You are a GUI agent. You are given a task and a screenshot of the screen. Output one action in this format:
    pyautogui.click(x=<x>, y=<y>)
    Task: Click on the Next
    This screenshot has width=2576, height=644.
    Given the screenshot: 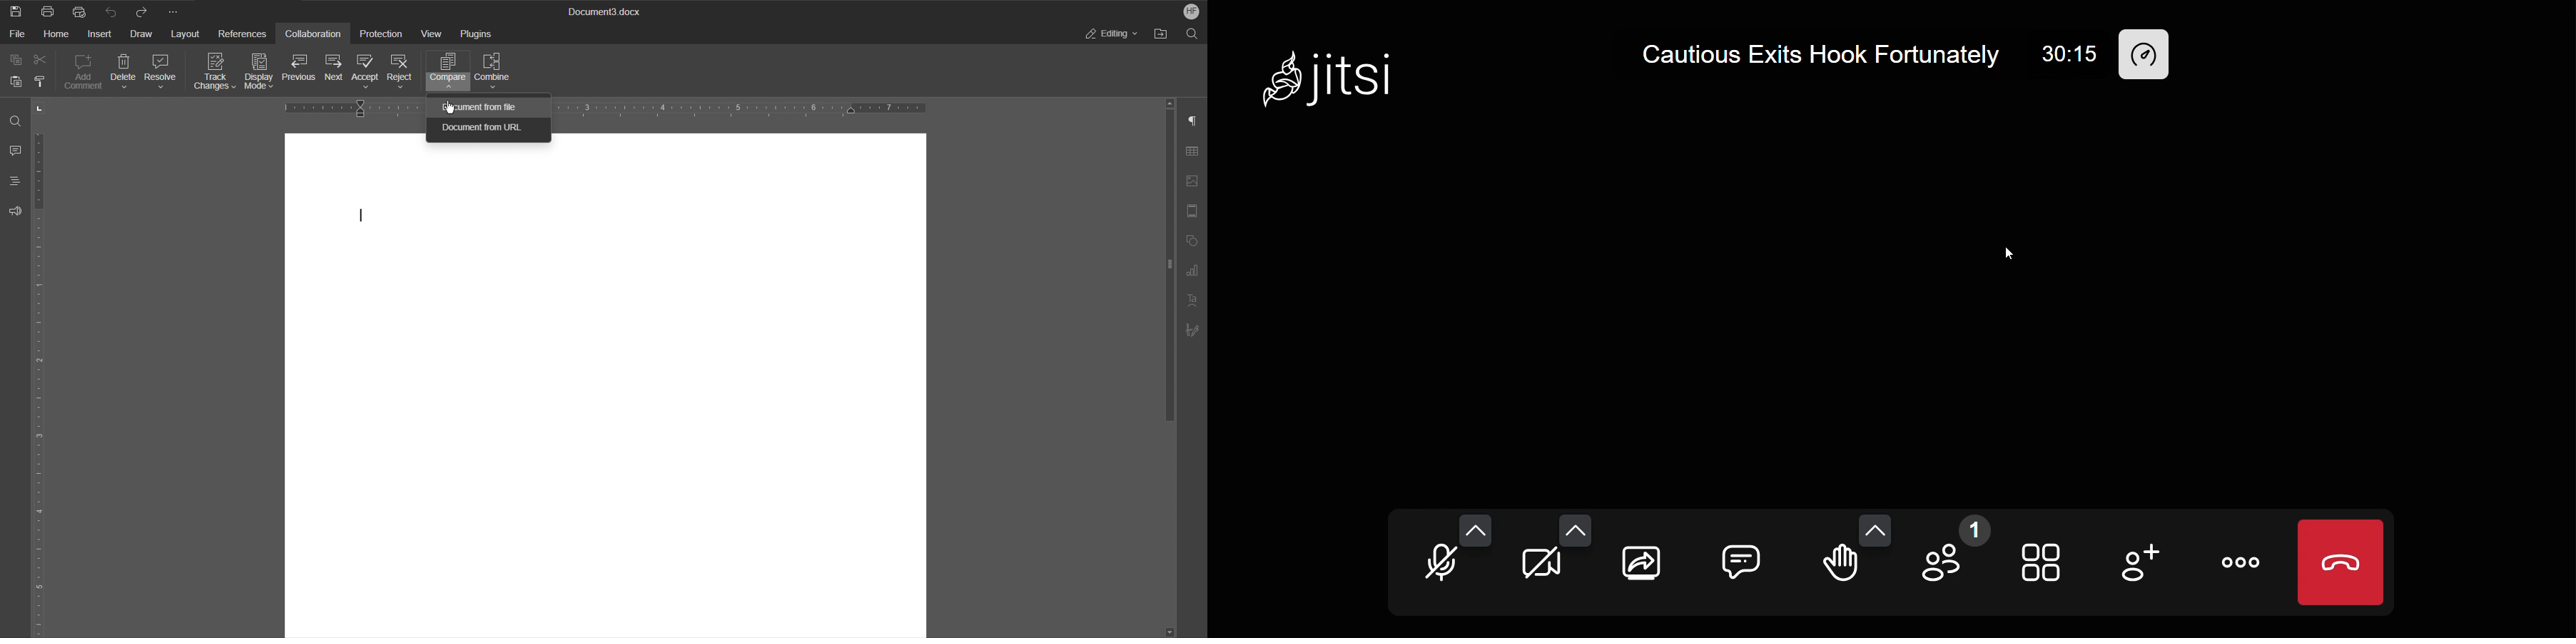 What is the action you would take?
    pyautogui.click(x=333, y=71)
    